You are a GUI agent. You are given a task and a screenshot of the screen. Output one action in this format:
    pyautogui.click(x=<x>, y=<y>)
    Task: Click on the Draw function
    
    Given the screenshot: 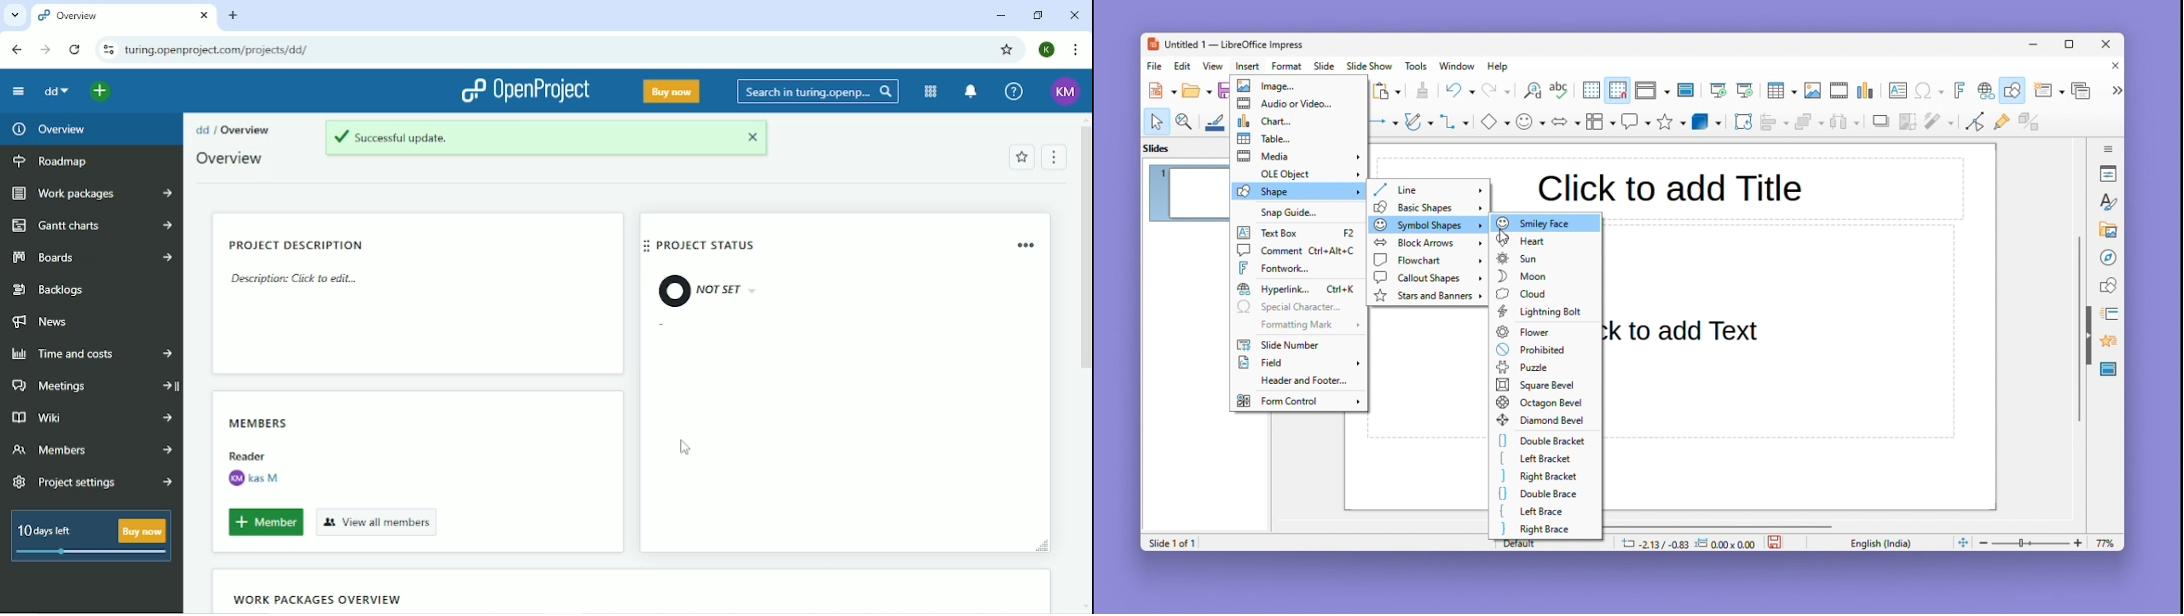 What is the action you would take?
    pyautogui.click(x=2015, y=90)
    